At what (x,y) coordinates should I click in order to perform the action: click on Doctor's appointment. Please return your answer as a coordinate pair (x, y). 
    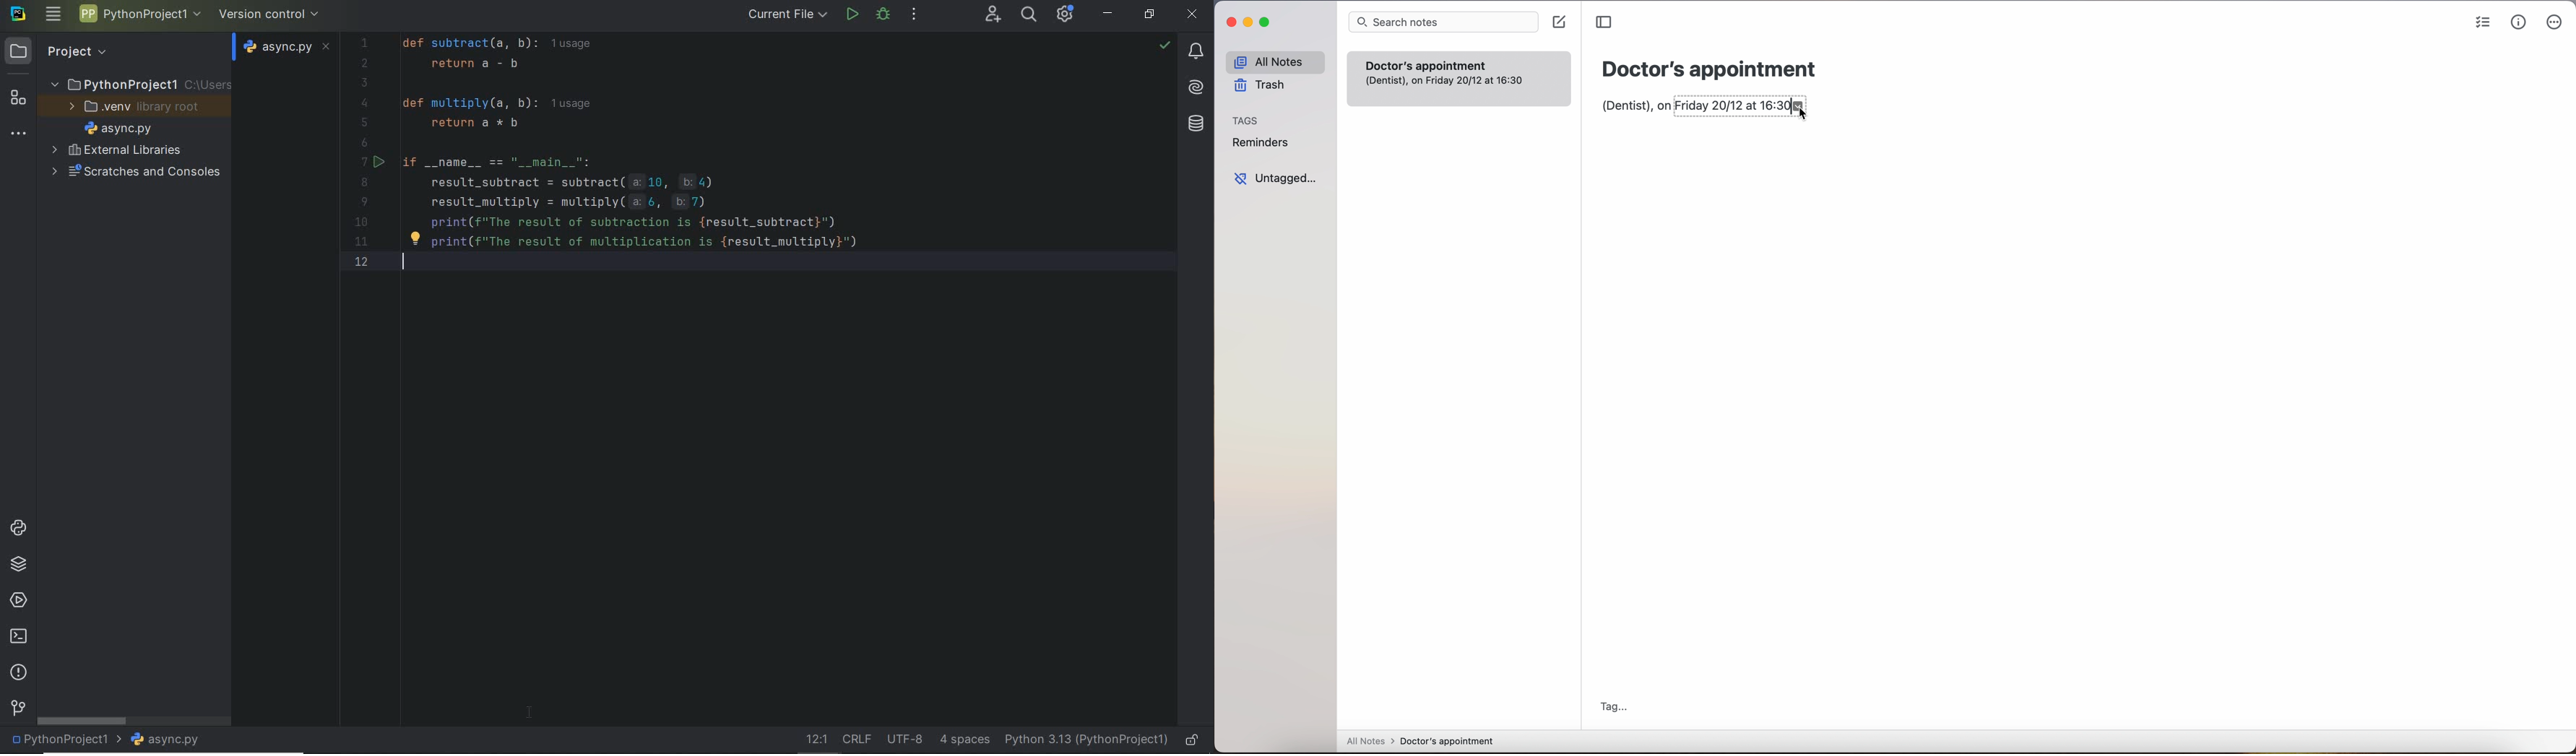
    Looking at the image, I should click on (1460, 62).